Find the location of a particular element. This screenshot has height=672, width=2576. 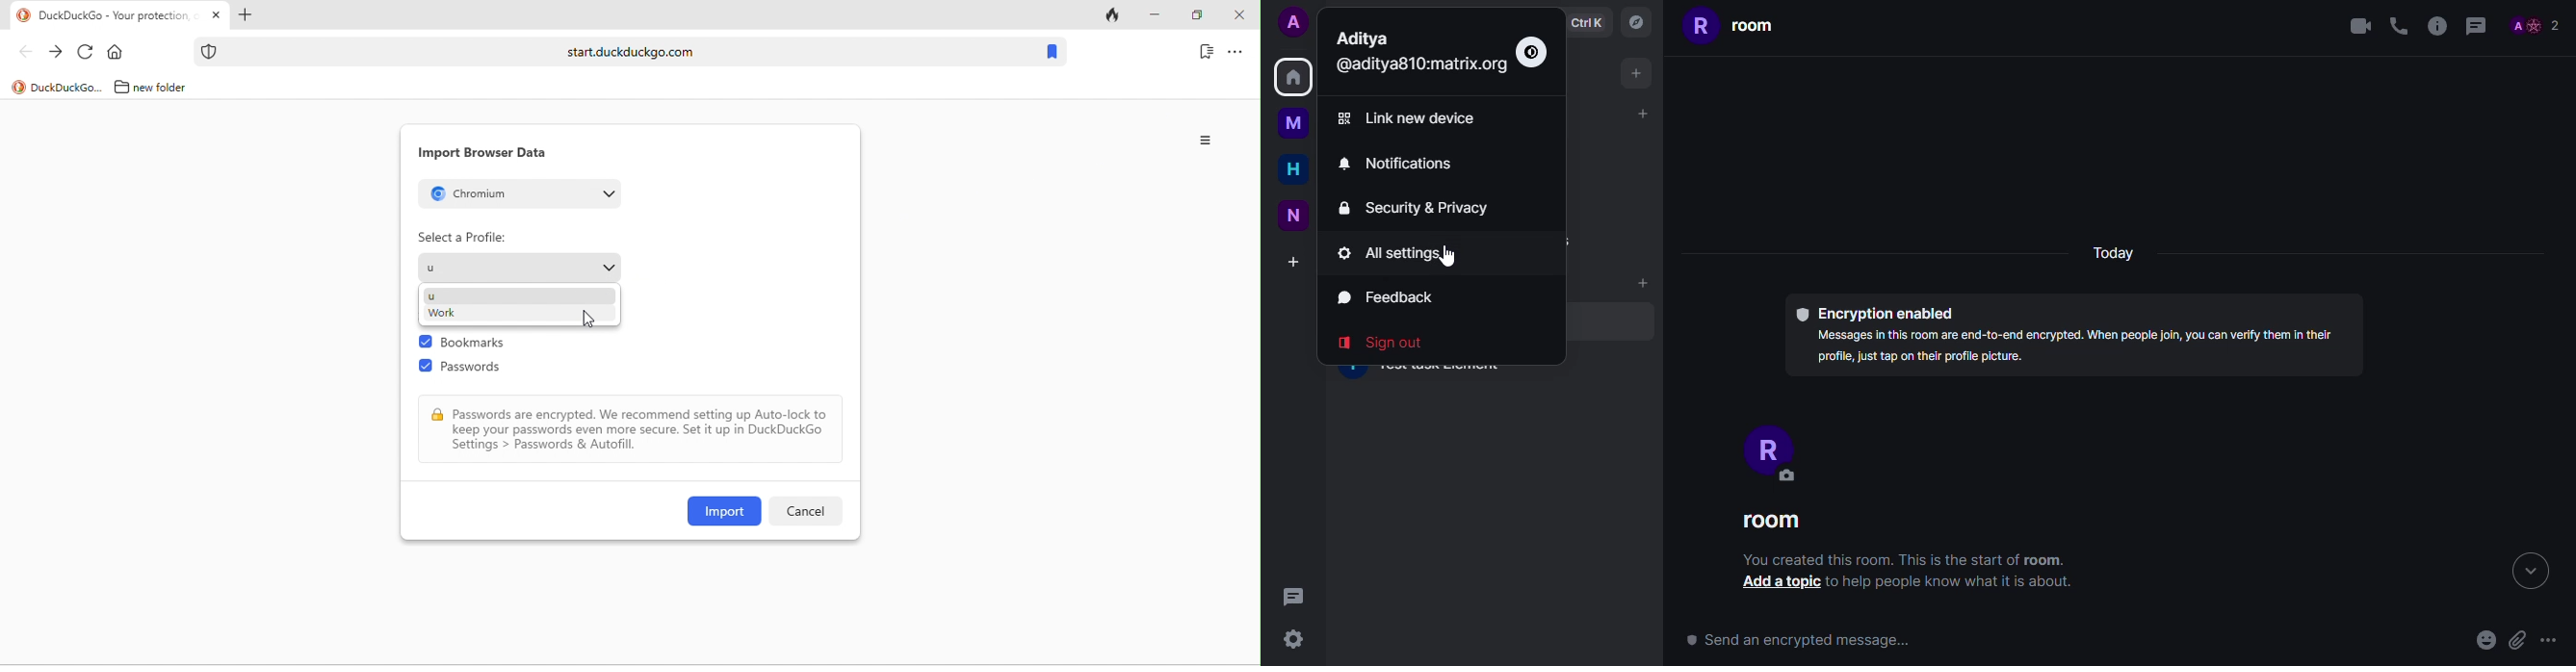

all settings is located at coordinates (1398, 255).